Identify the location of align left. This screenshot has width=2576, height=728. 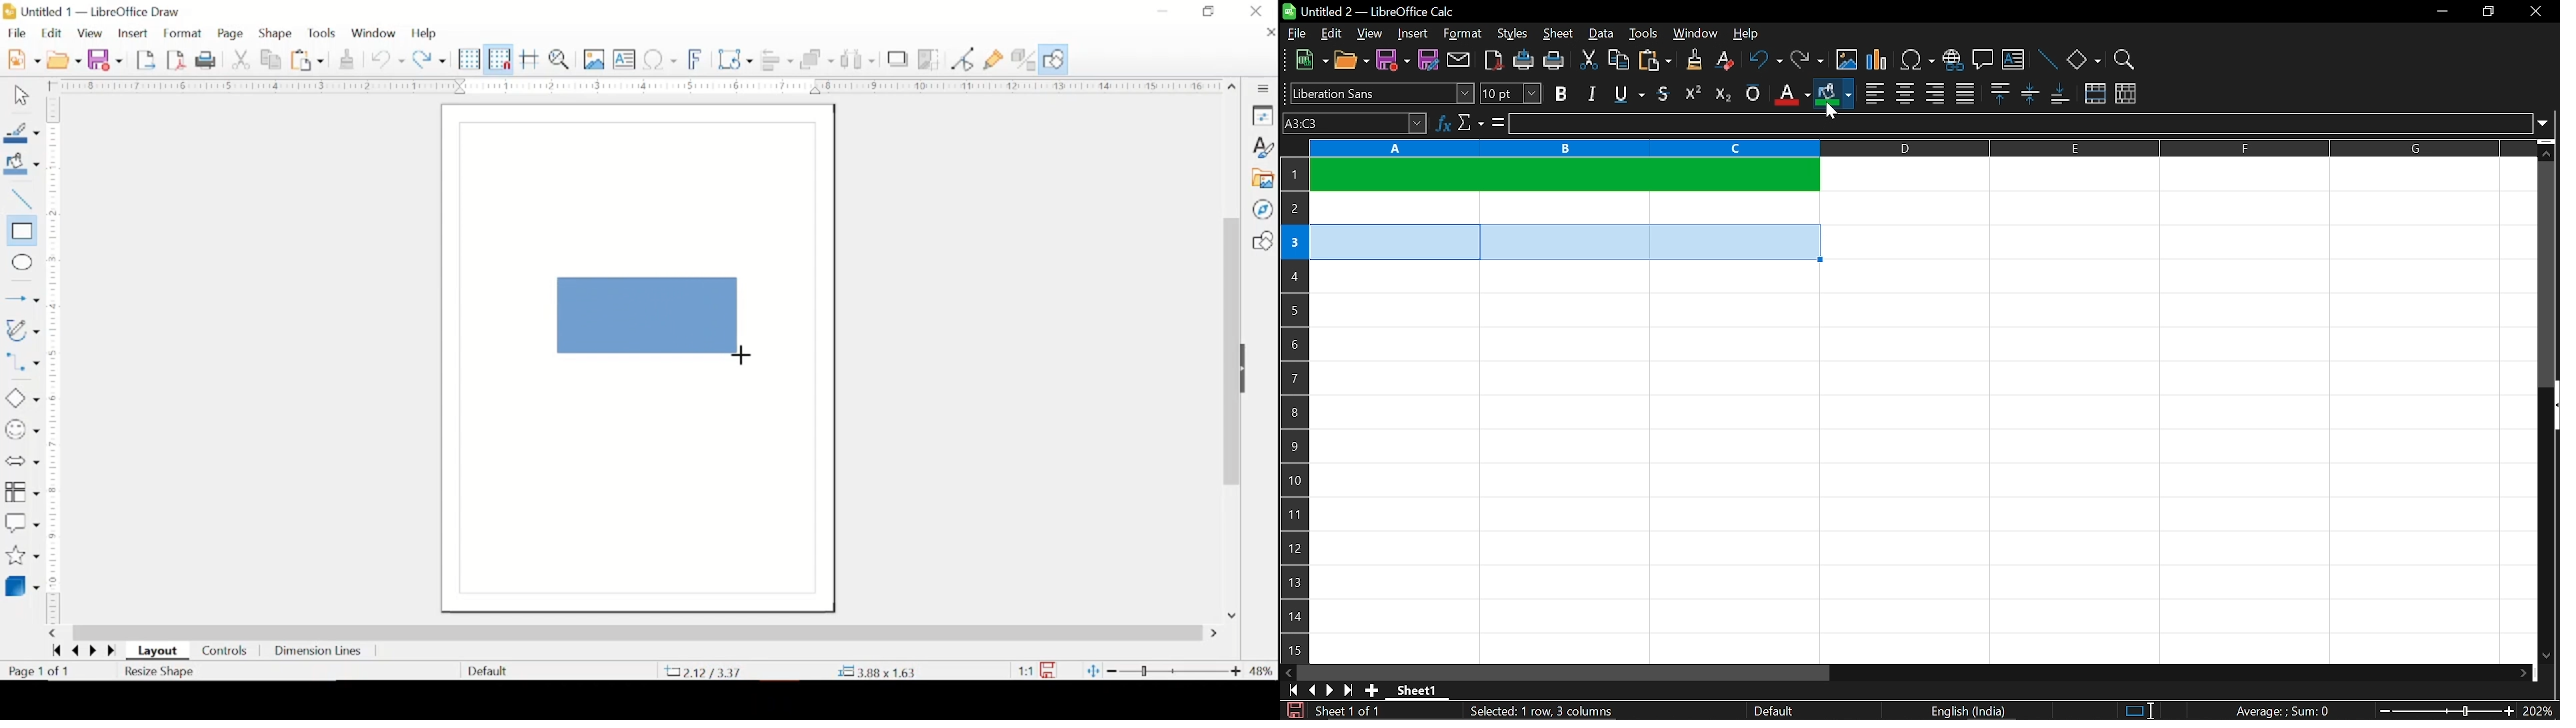
(1874, 92).